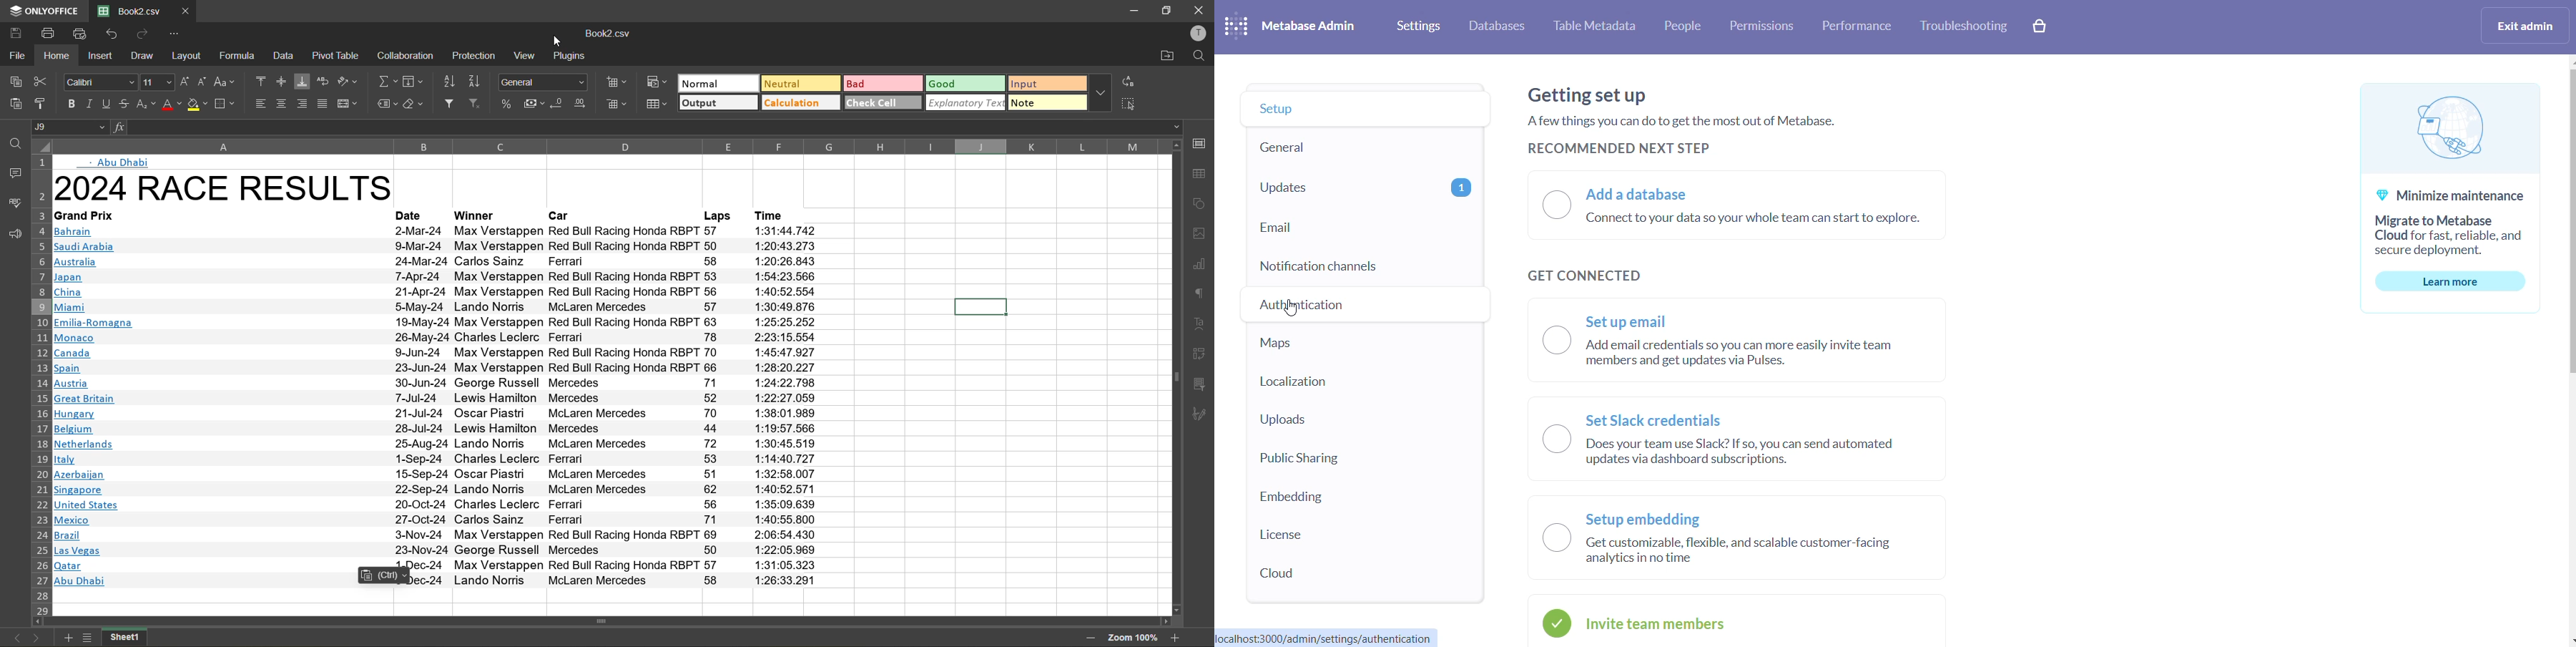  What do you see at coordinates (323, 104) in the screenshot?
I see `justified` at bounding box center [323, 104].